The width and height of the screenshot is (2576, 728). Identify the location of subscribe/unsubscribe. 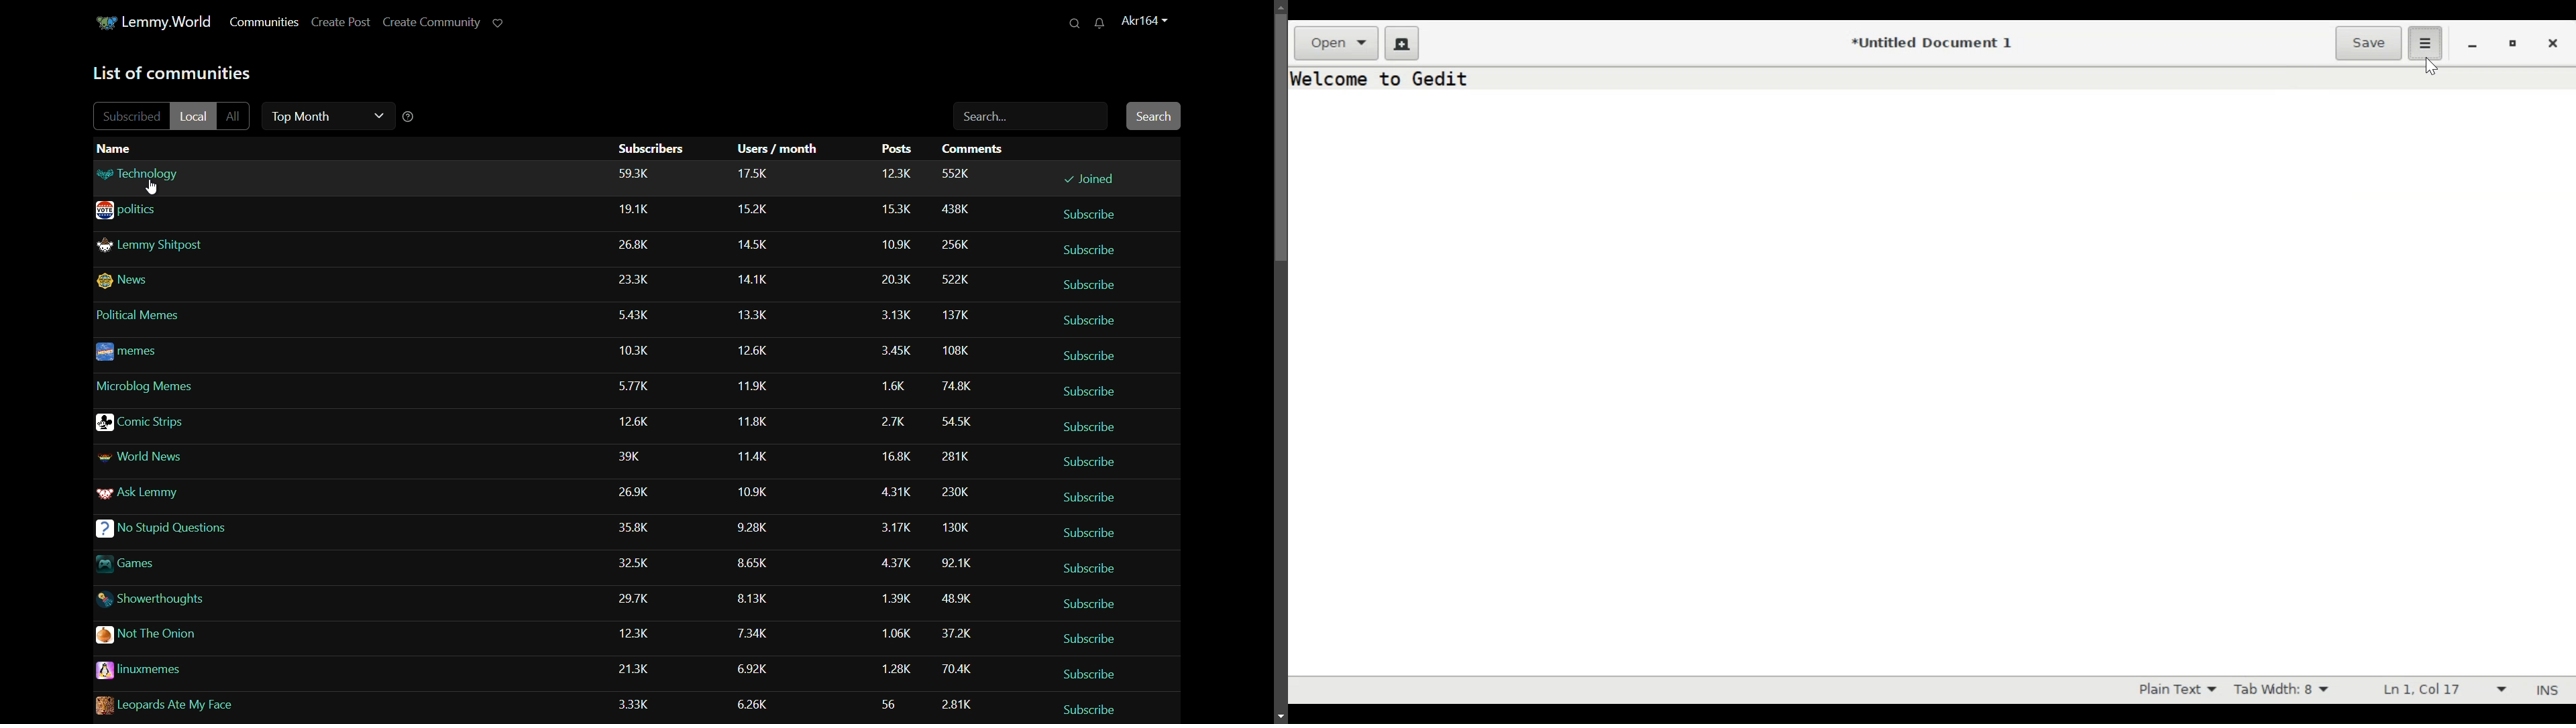
(1090, 178).